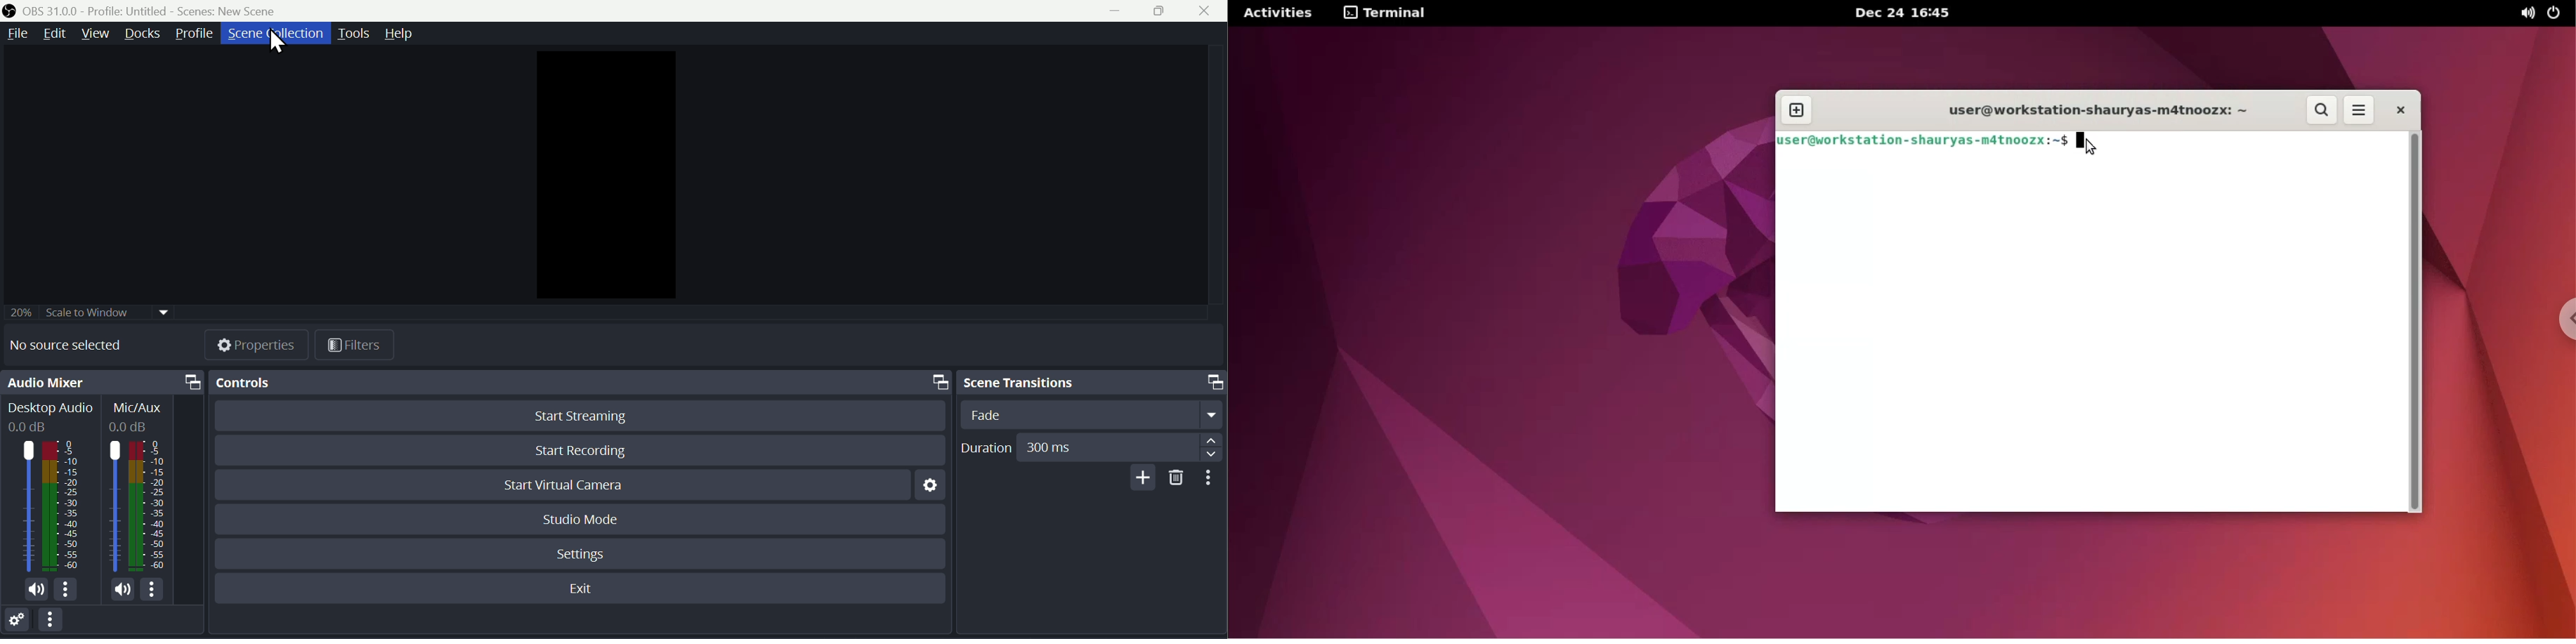 This screenshot has height=644, width=2576. What do you see at coordinates (50, 417) in the screenshot?
I see `Desktop Audio` at bounding box center [50, 417].